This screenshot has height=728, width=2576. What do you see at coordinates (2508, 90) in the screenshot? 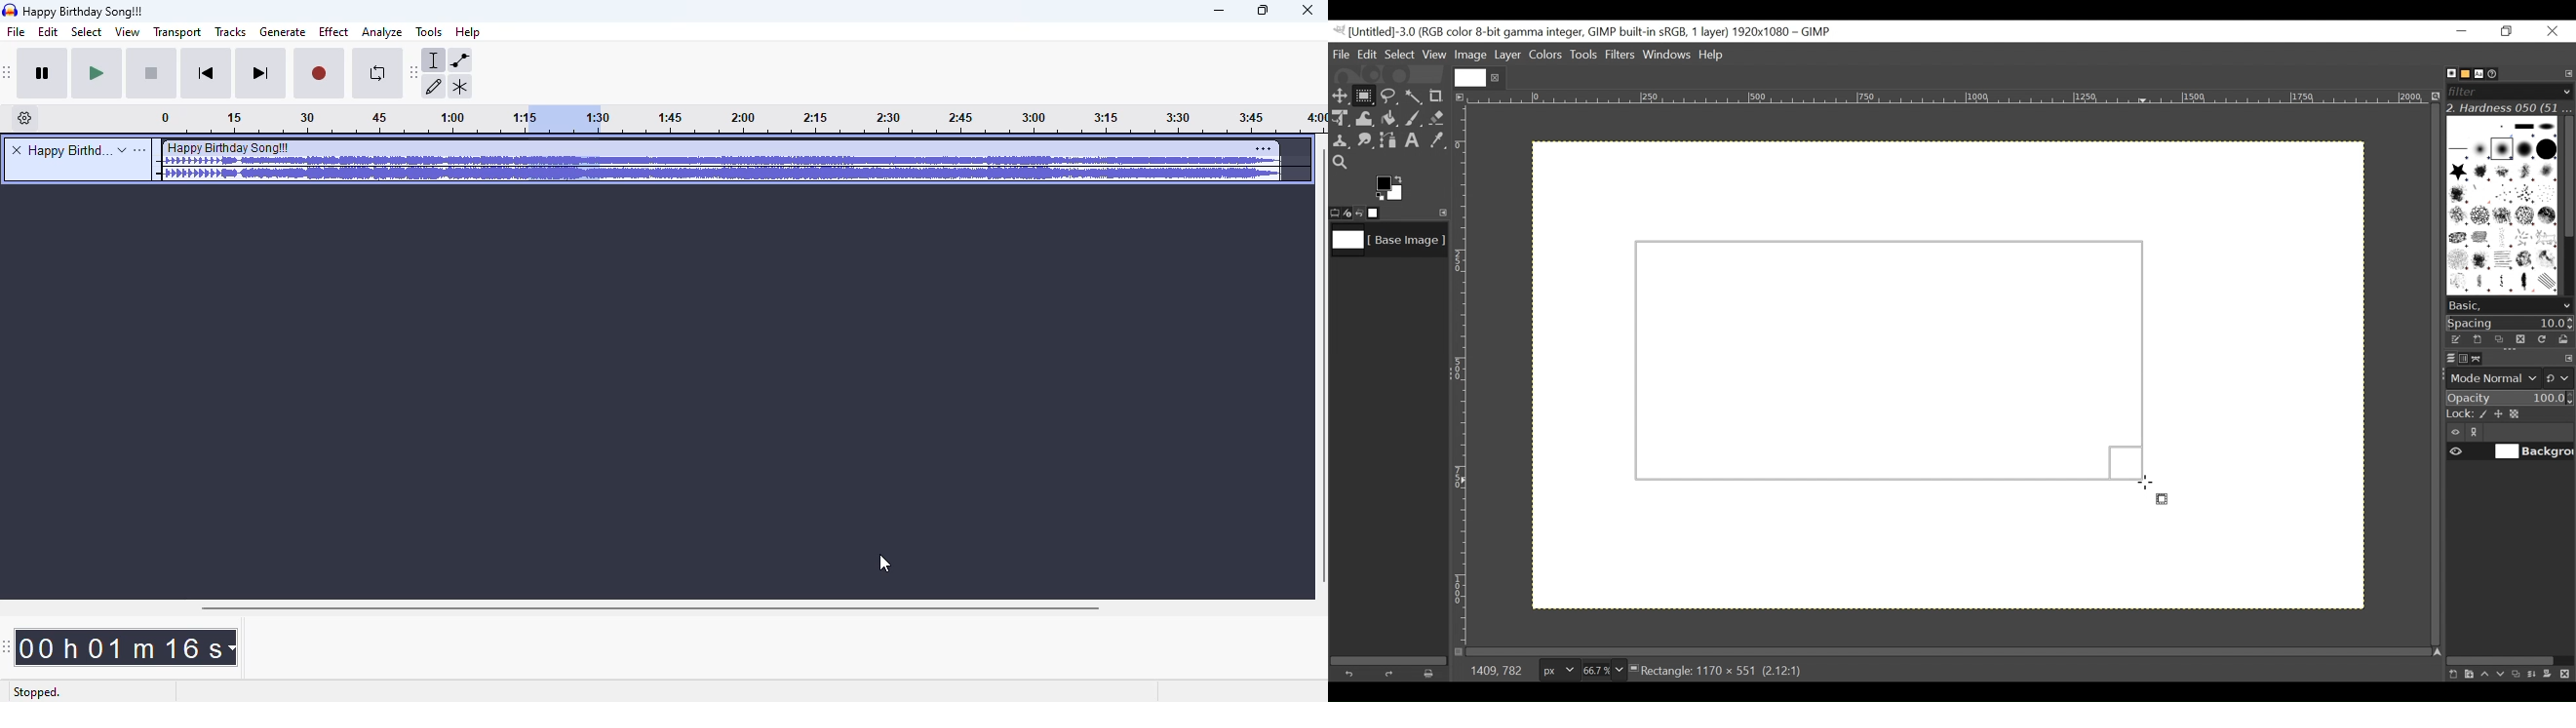
I see `Filter bar` at bounding box center [2508, 90].